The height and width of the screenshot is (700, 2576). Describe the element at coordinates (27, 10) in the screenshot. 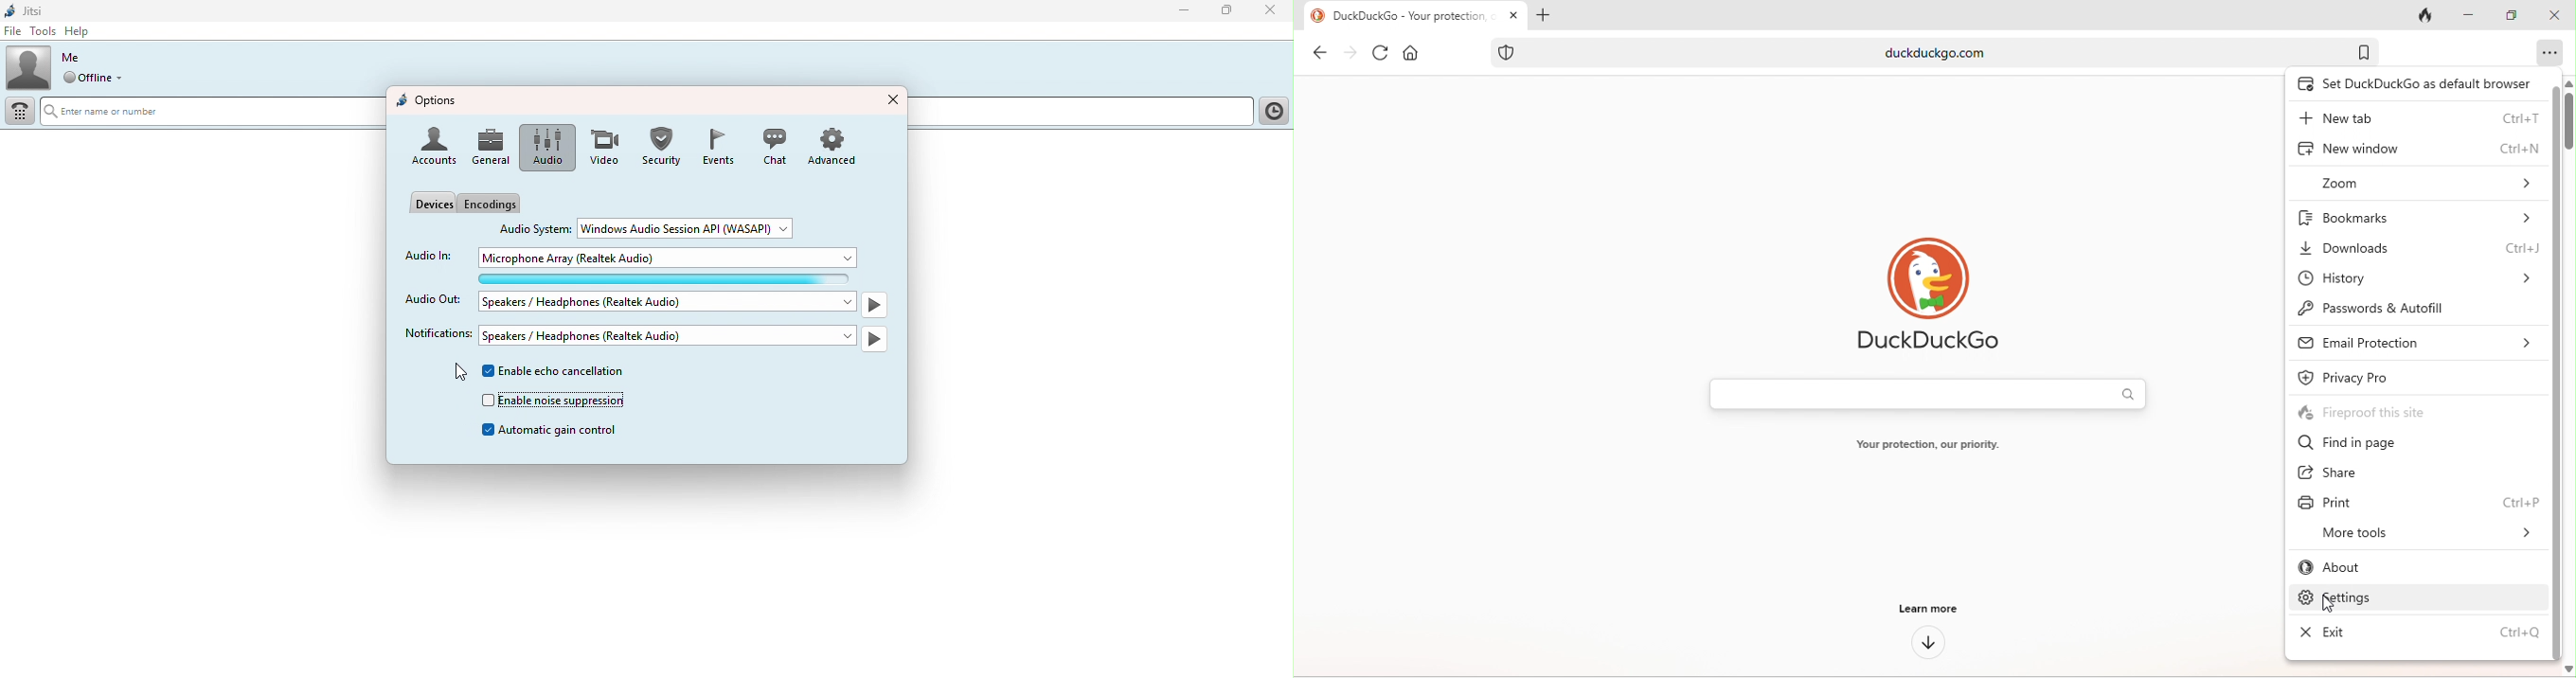

I see `Jitsi logo` at that location.